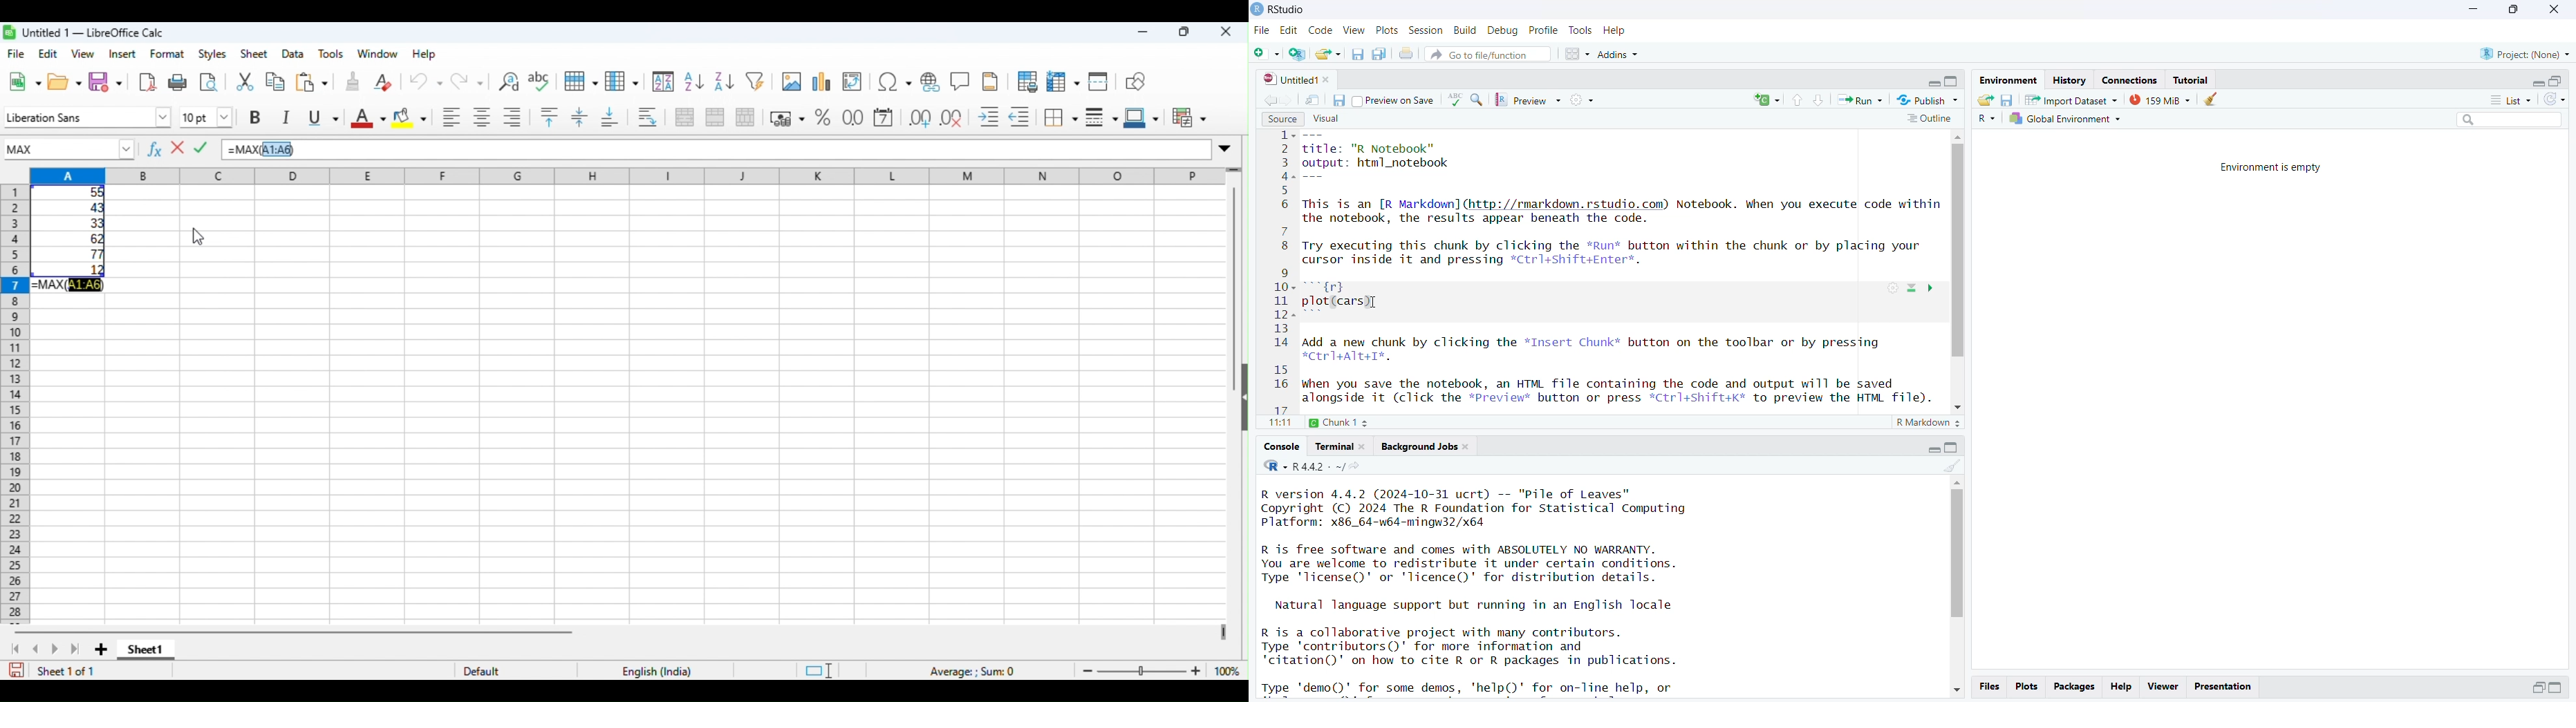 This screenshot has height=728, width=2576. What do you see at coordinates (1455, 99) in the screenshot?
I see `language` at bounding box center [1455, 99].